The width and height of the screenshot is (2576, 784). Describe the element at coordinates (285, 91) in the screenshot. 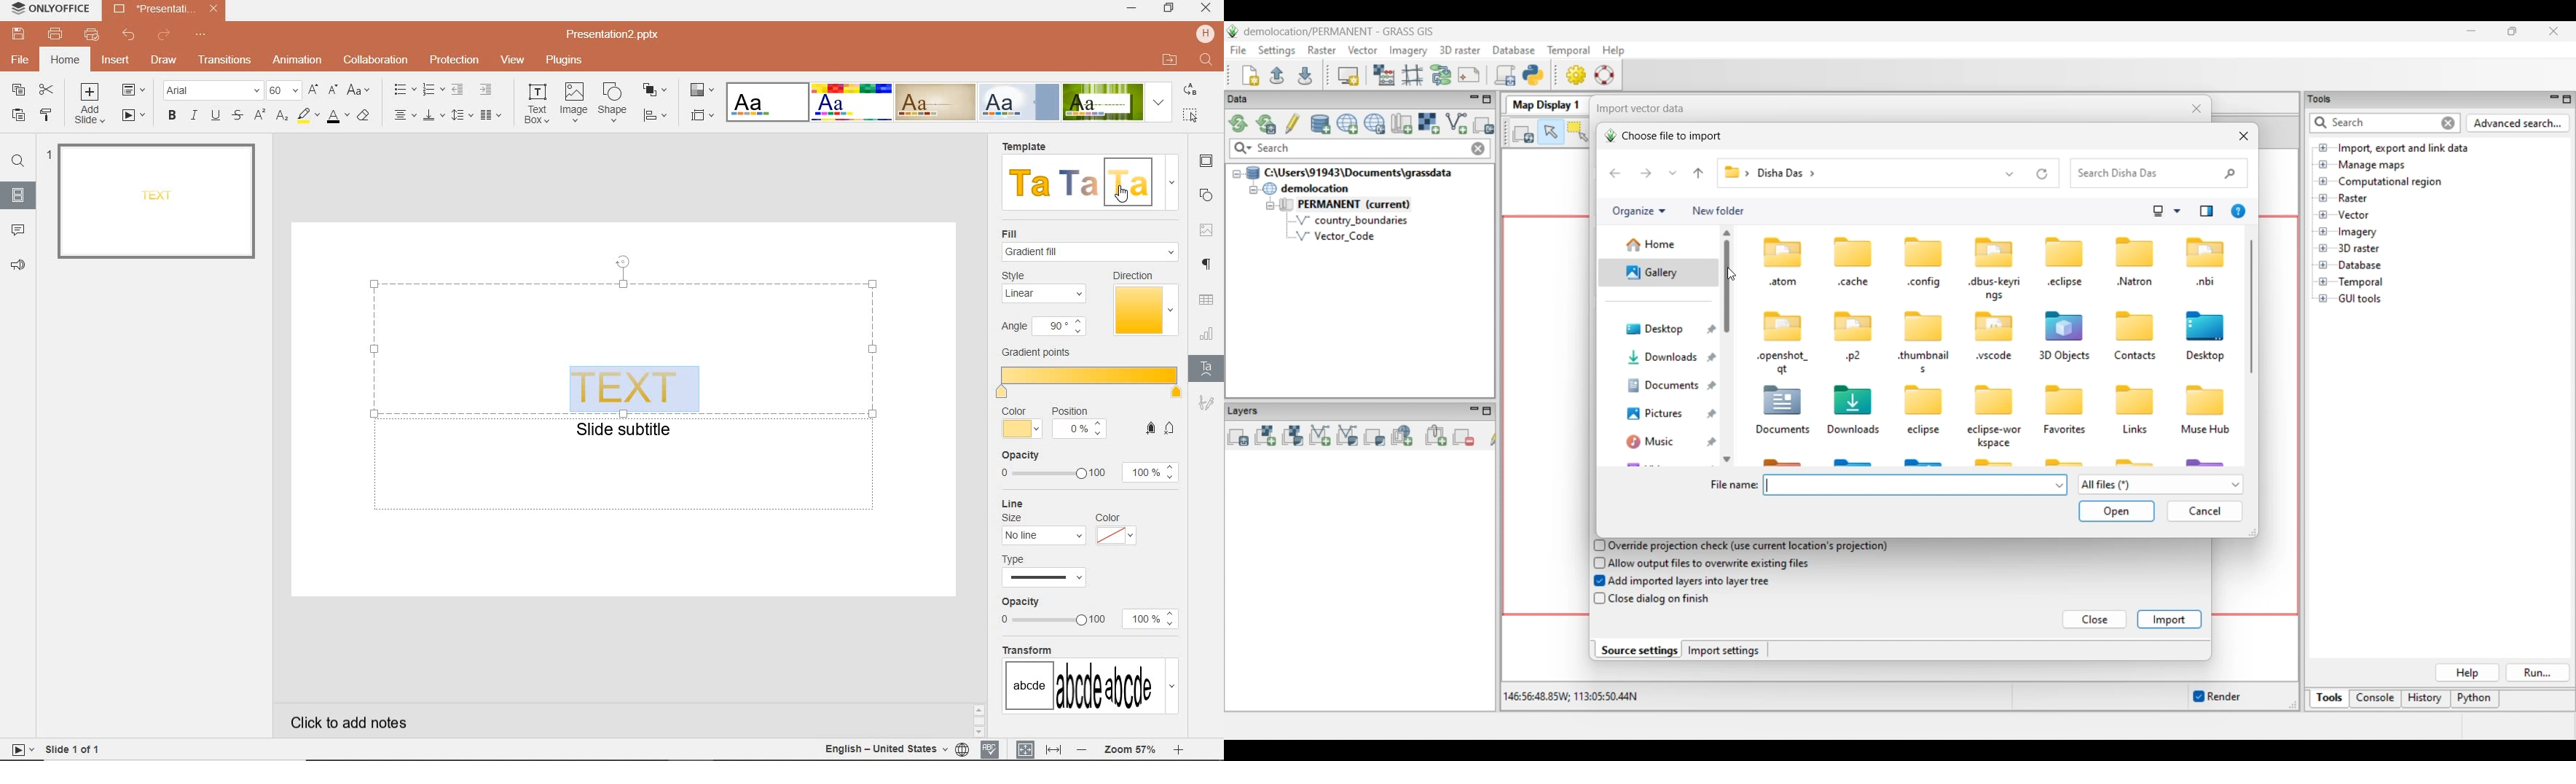

I see `FONT SIZE` at that location.